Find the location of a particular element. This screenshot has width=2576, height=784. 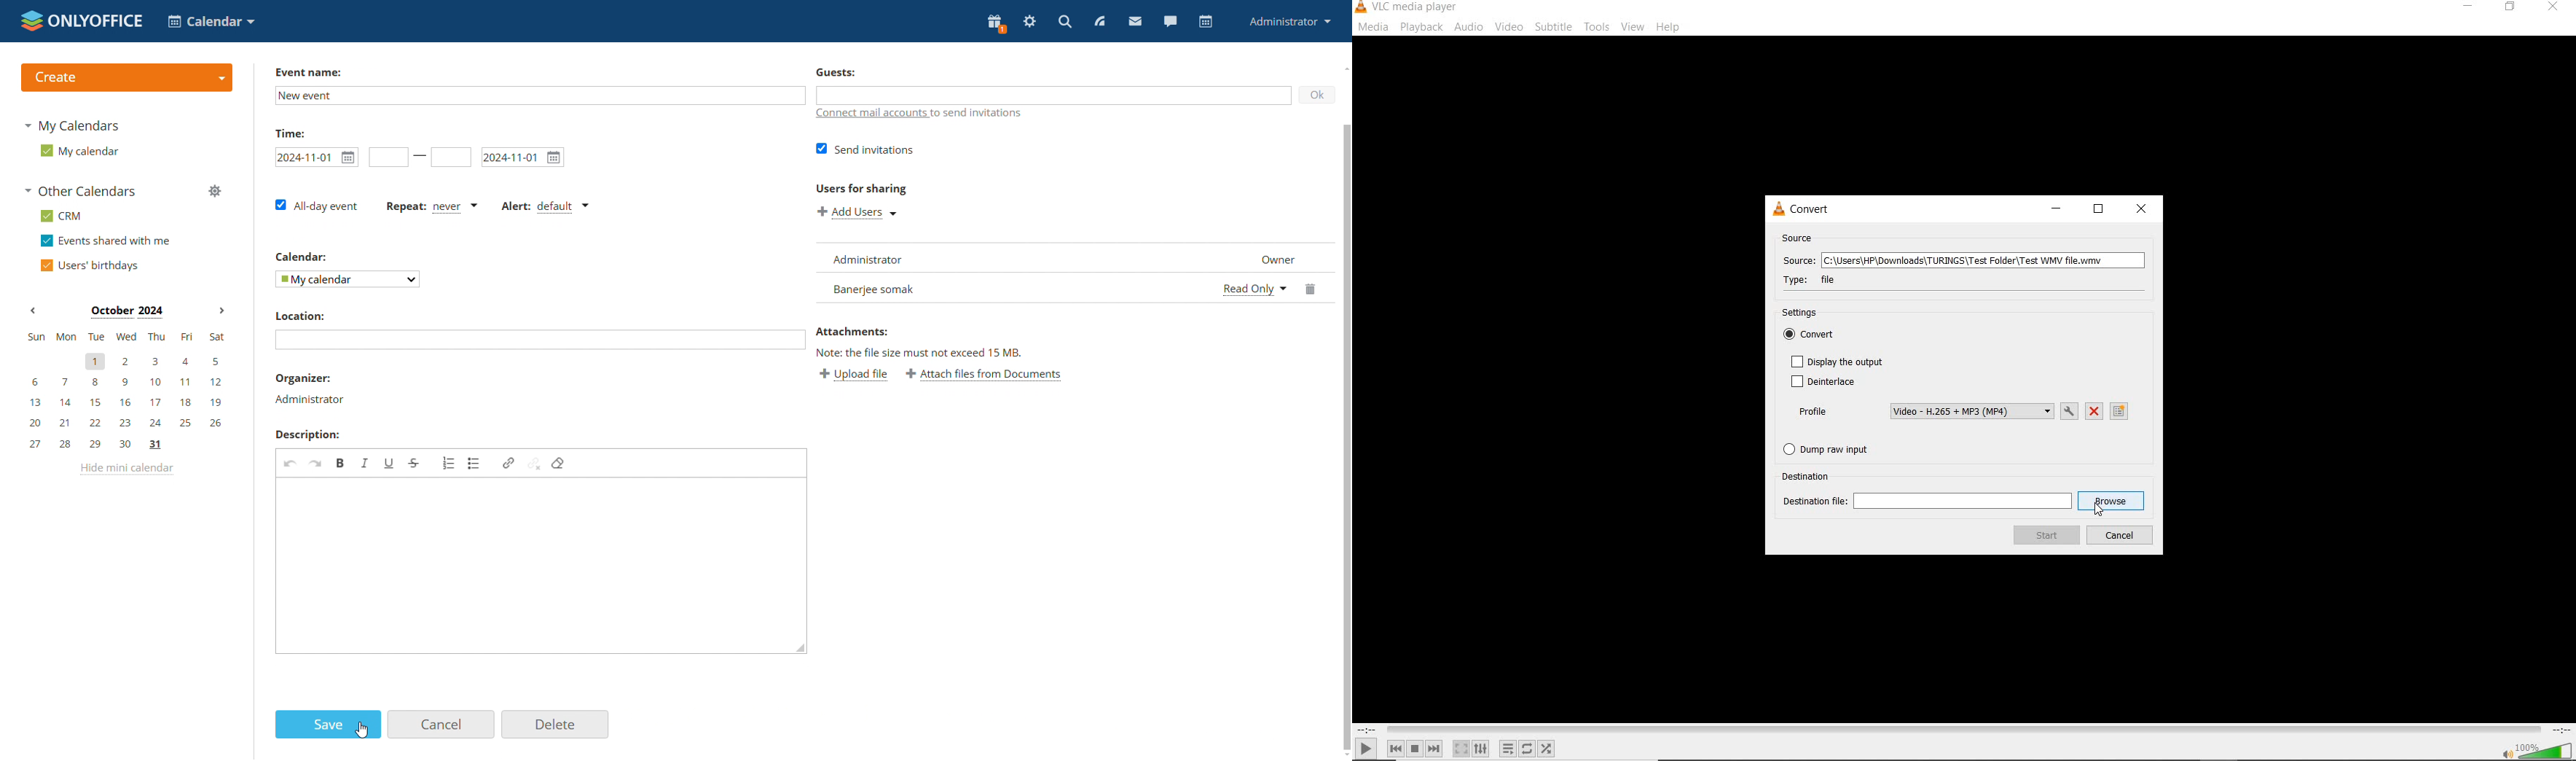

Cursor is located at coordinates (362, 729).